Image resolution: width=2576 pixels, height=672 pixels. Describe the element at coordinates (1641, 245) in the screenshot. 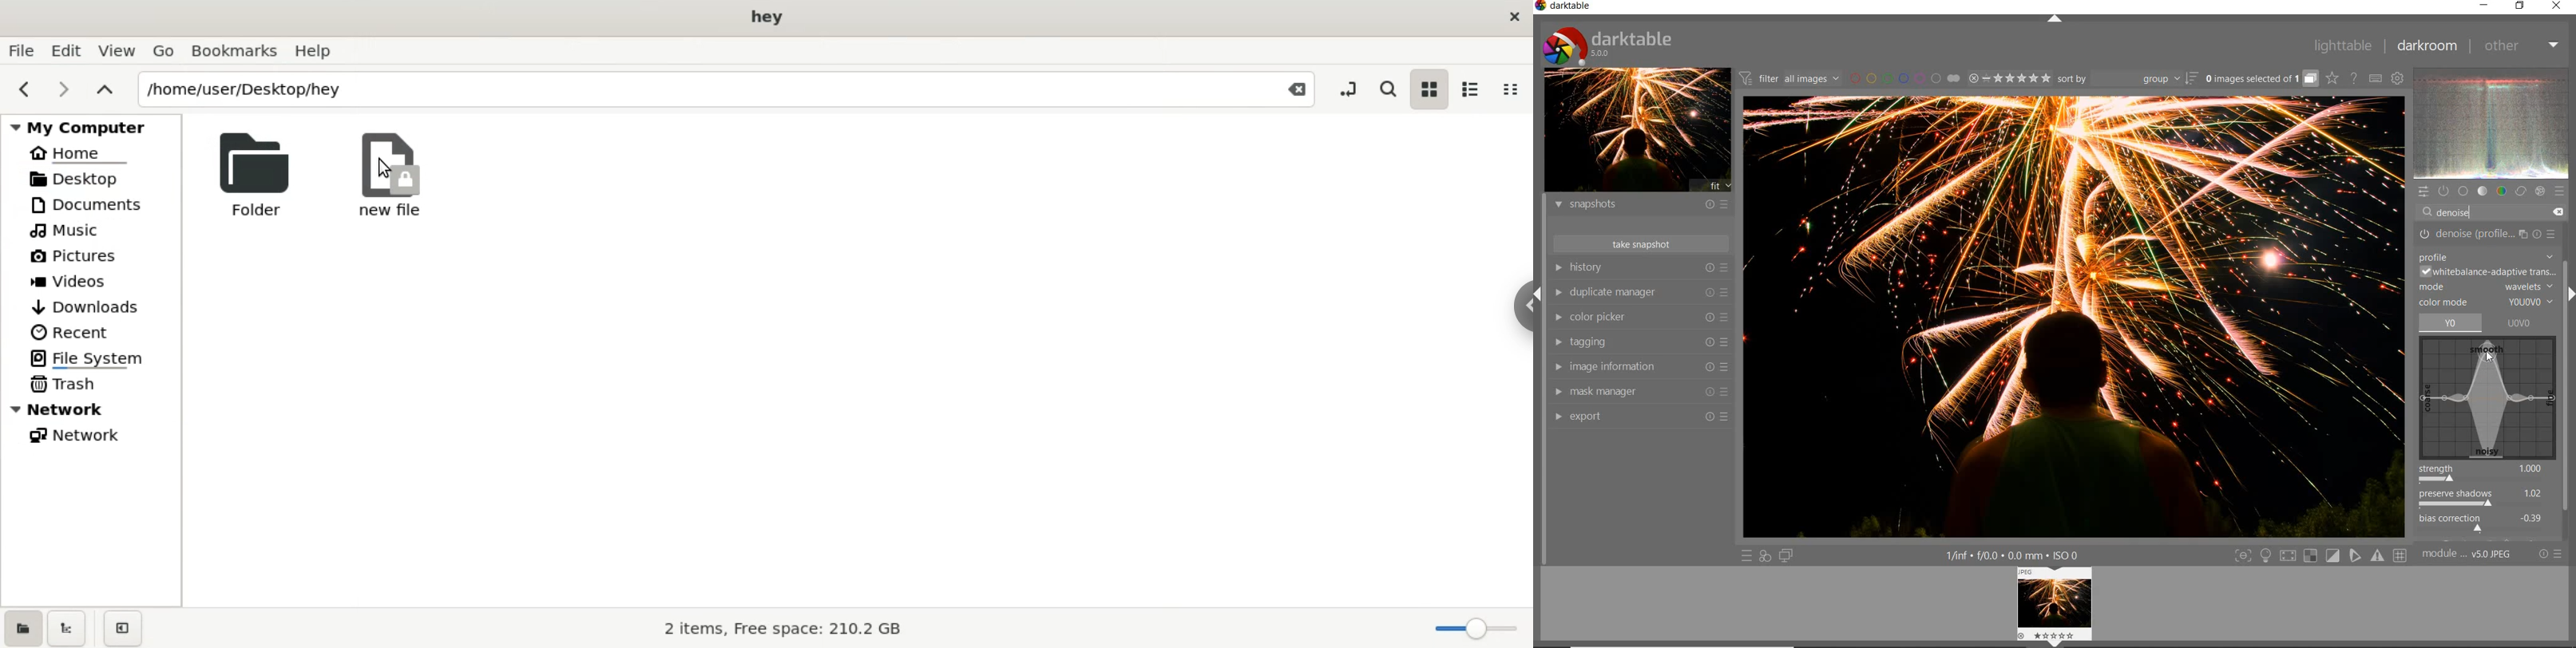

I see `take snapshots` at that location.